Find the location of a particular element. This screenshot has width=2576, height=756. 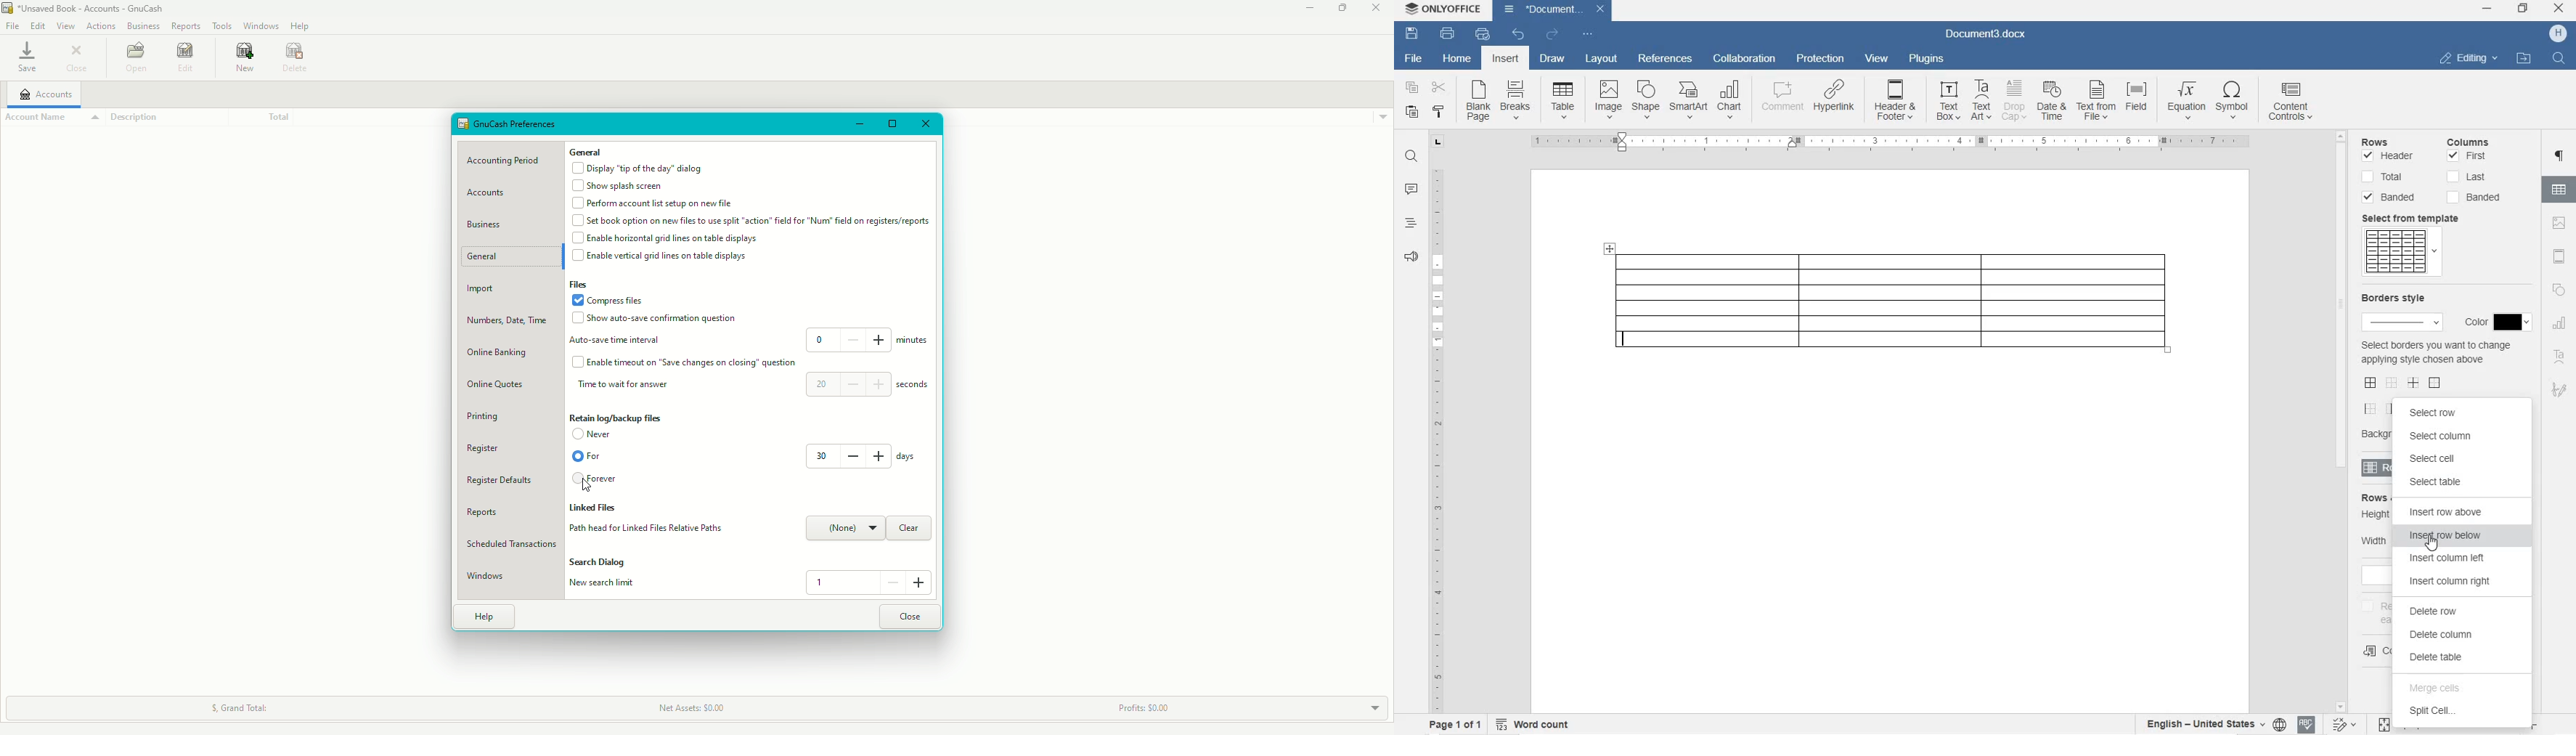

Drop down is located at coordinates (1382, 117).